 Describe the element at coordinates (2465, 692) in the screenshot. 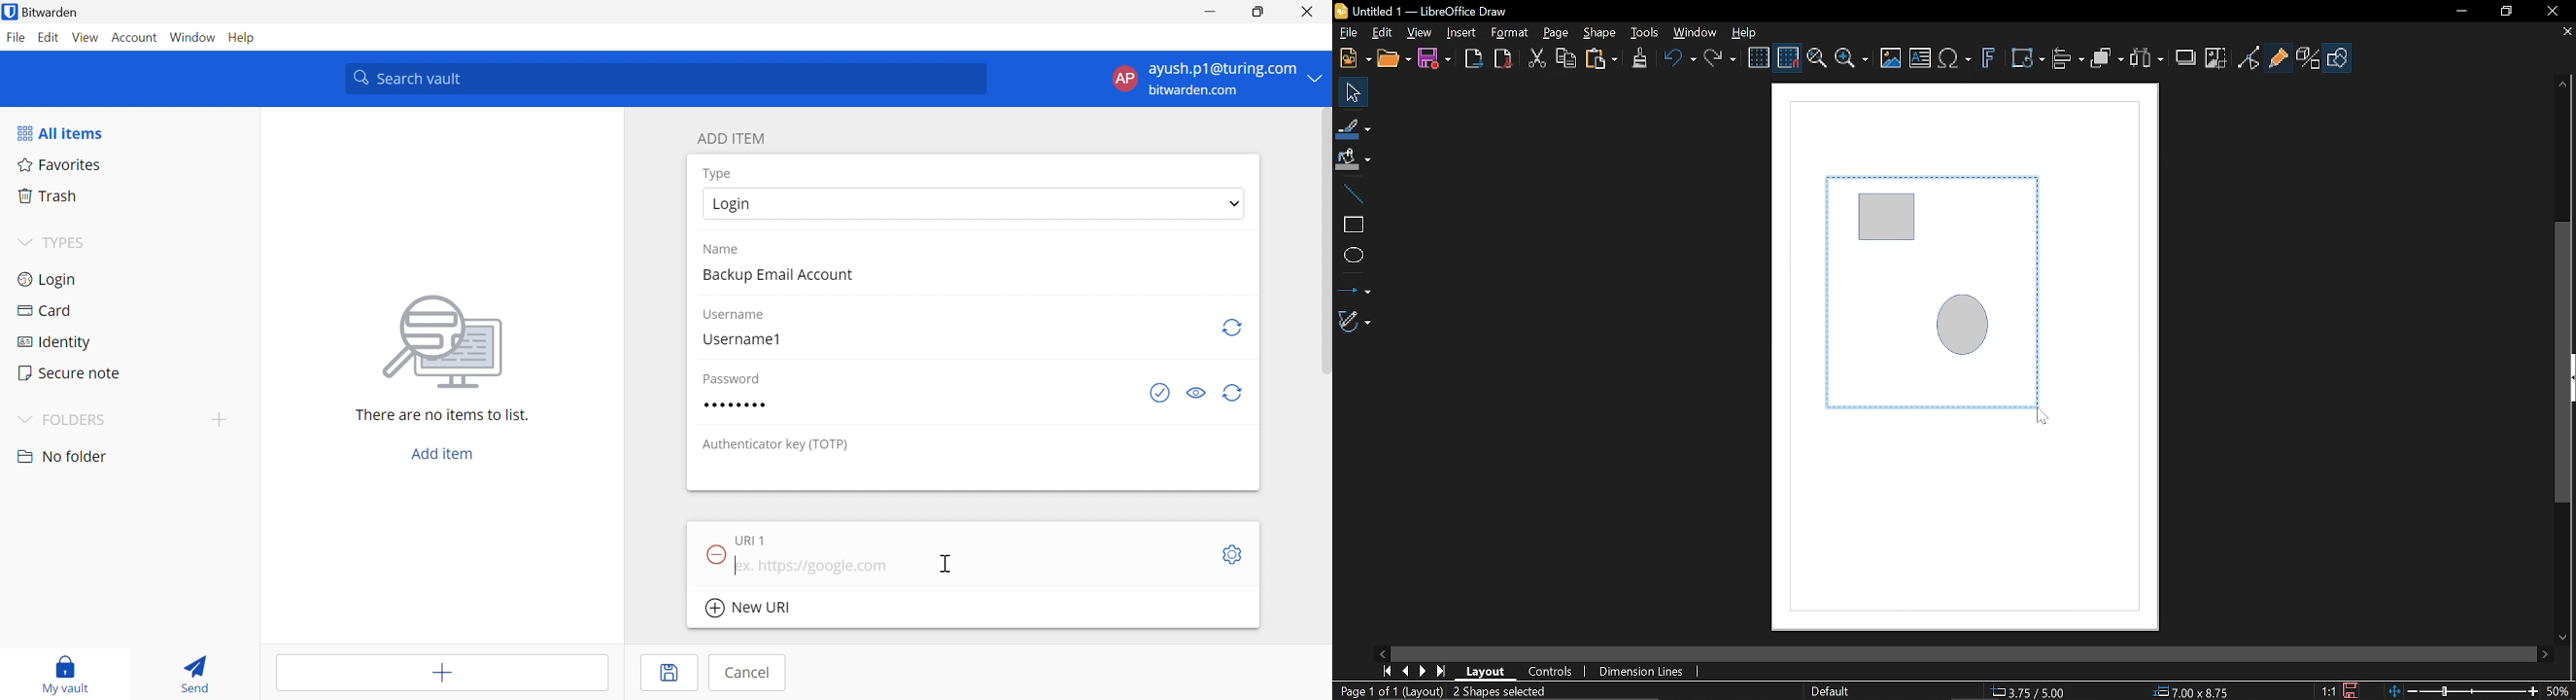

I see `Change Zoom` at that location.